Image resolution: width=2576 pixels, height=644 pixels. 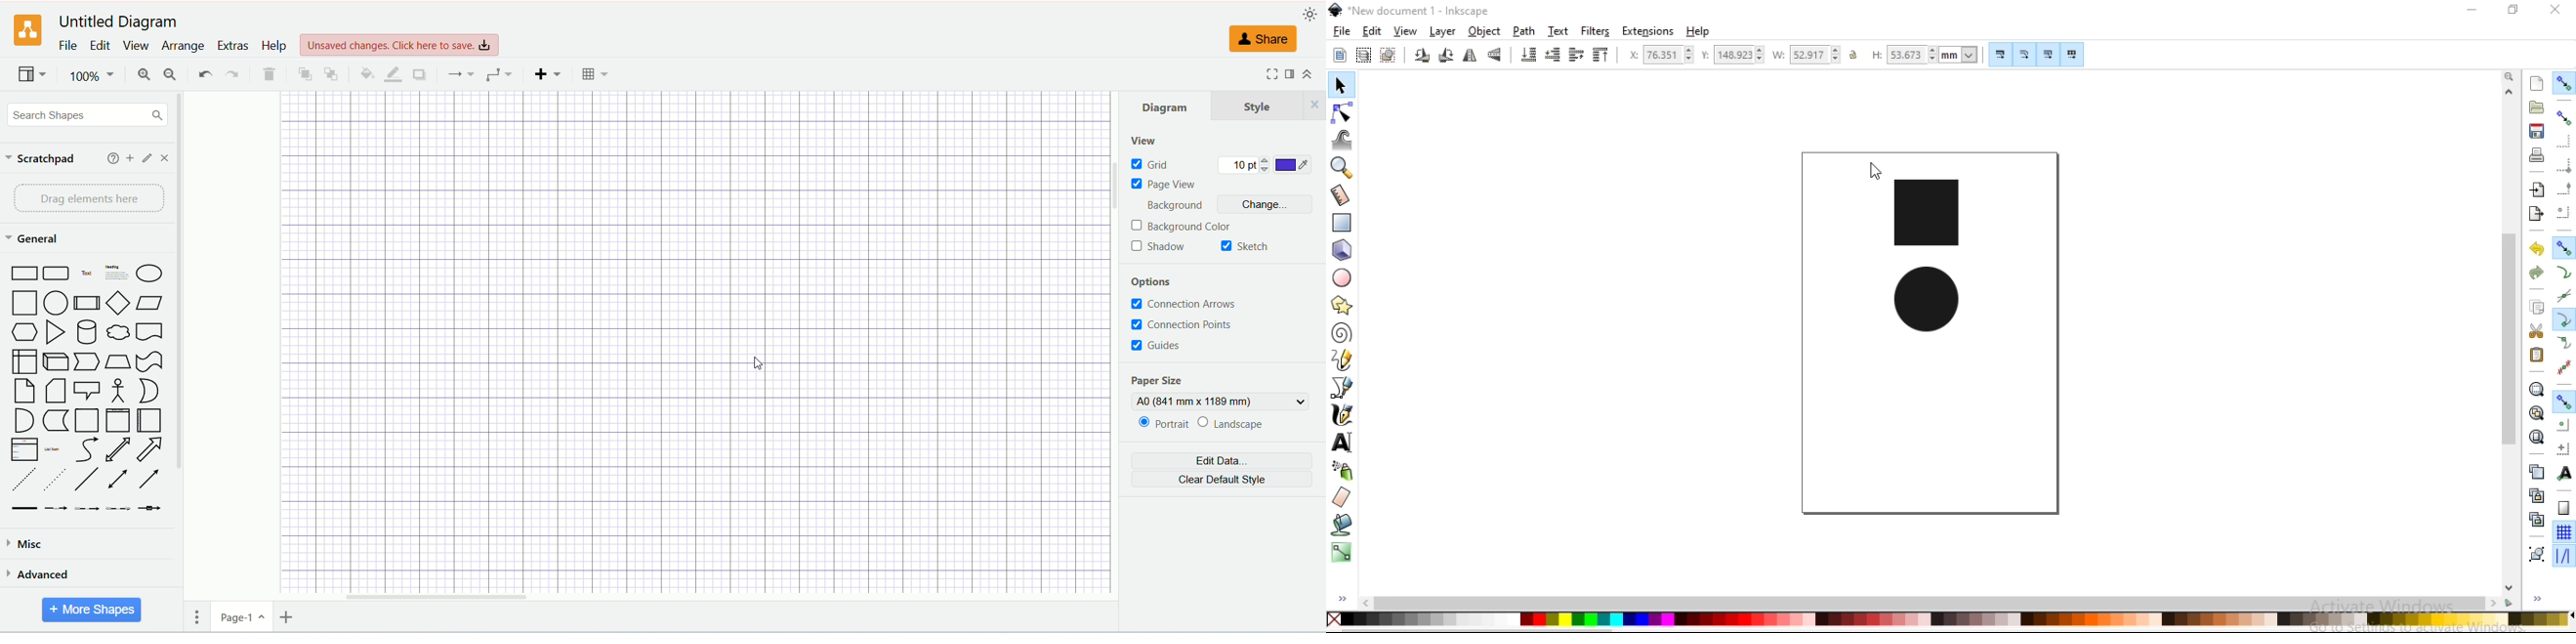 I want to click on fill color, so click(x=364, y=73).